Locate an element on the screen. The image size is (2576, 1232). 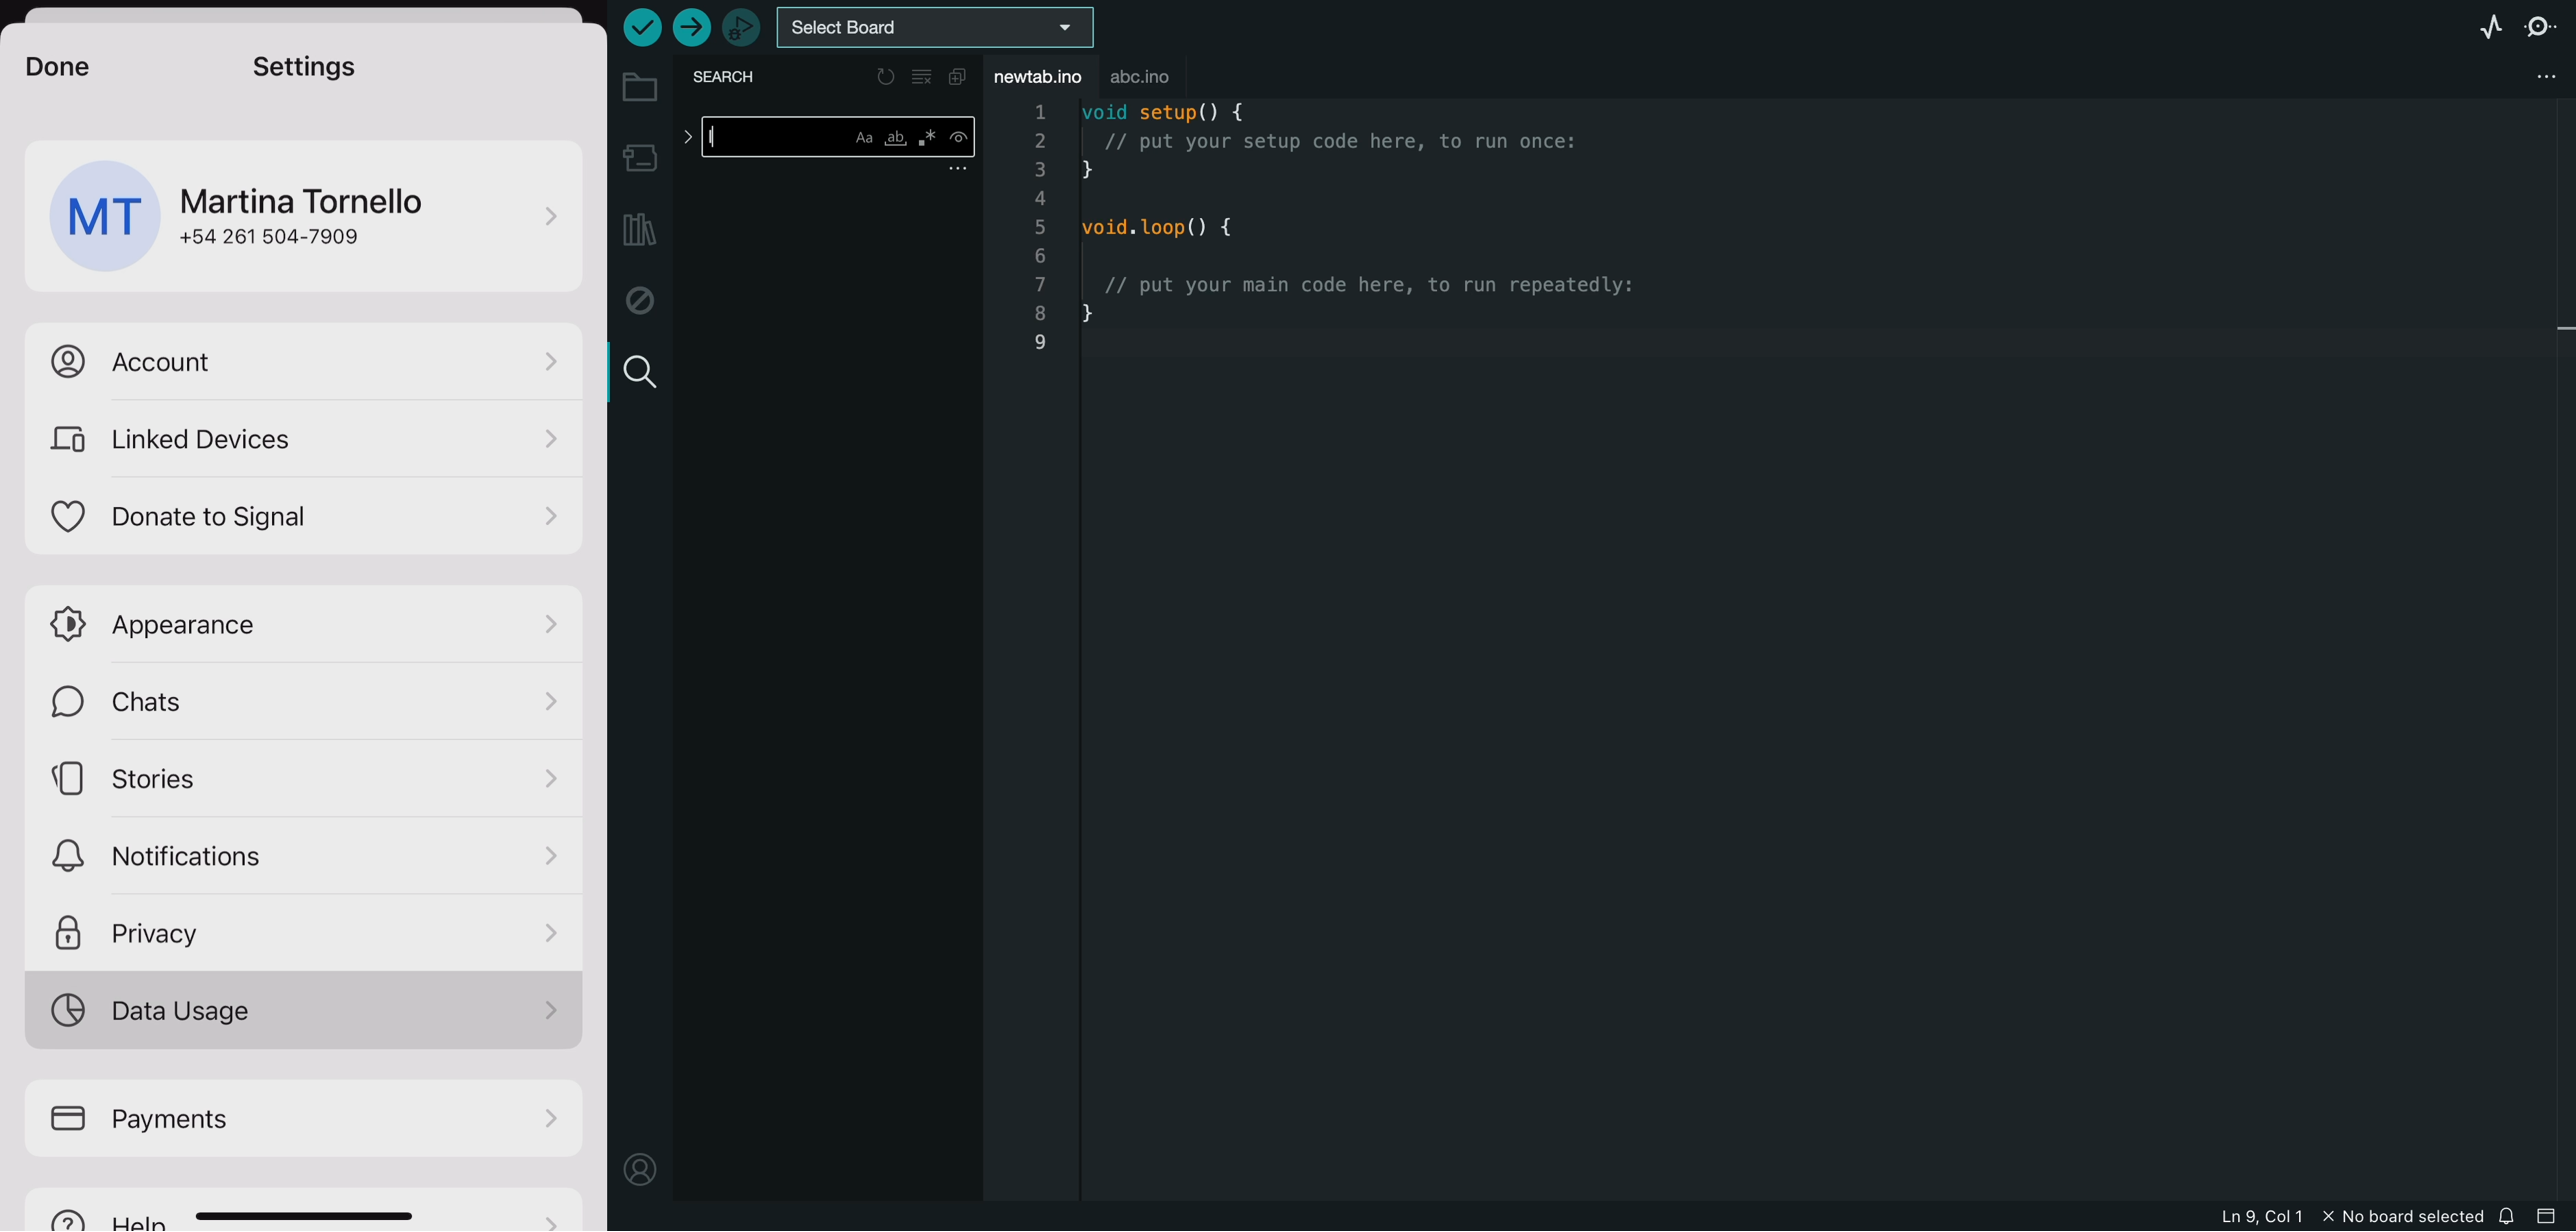
debug is located at coordinates (637, 302).